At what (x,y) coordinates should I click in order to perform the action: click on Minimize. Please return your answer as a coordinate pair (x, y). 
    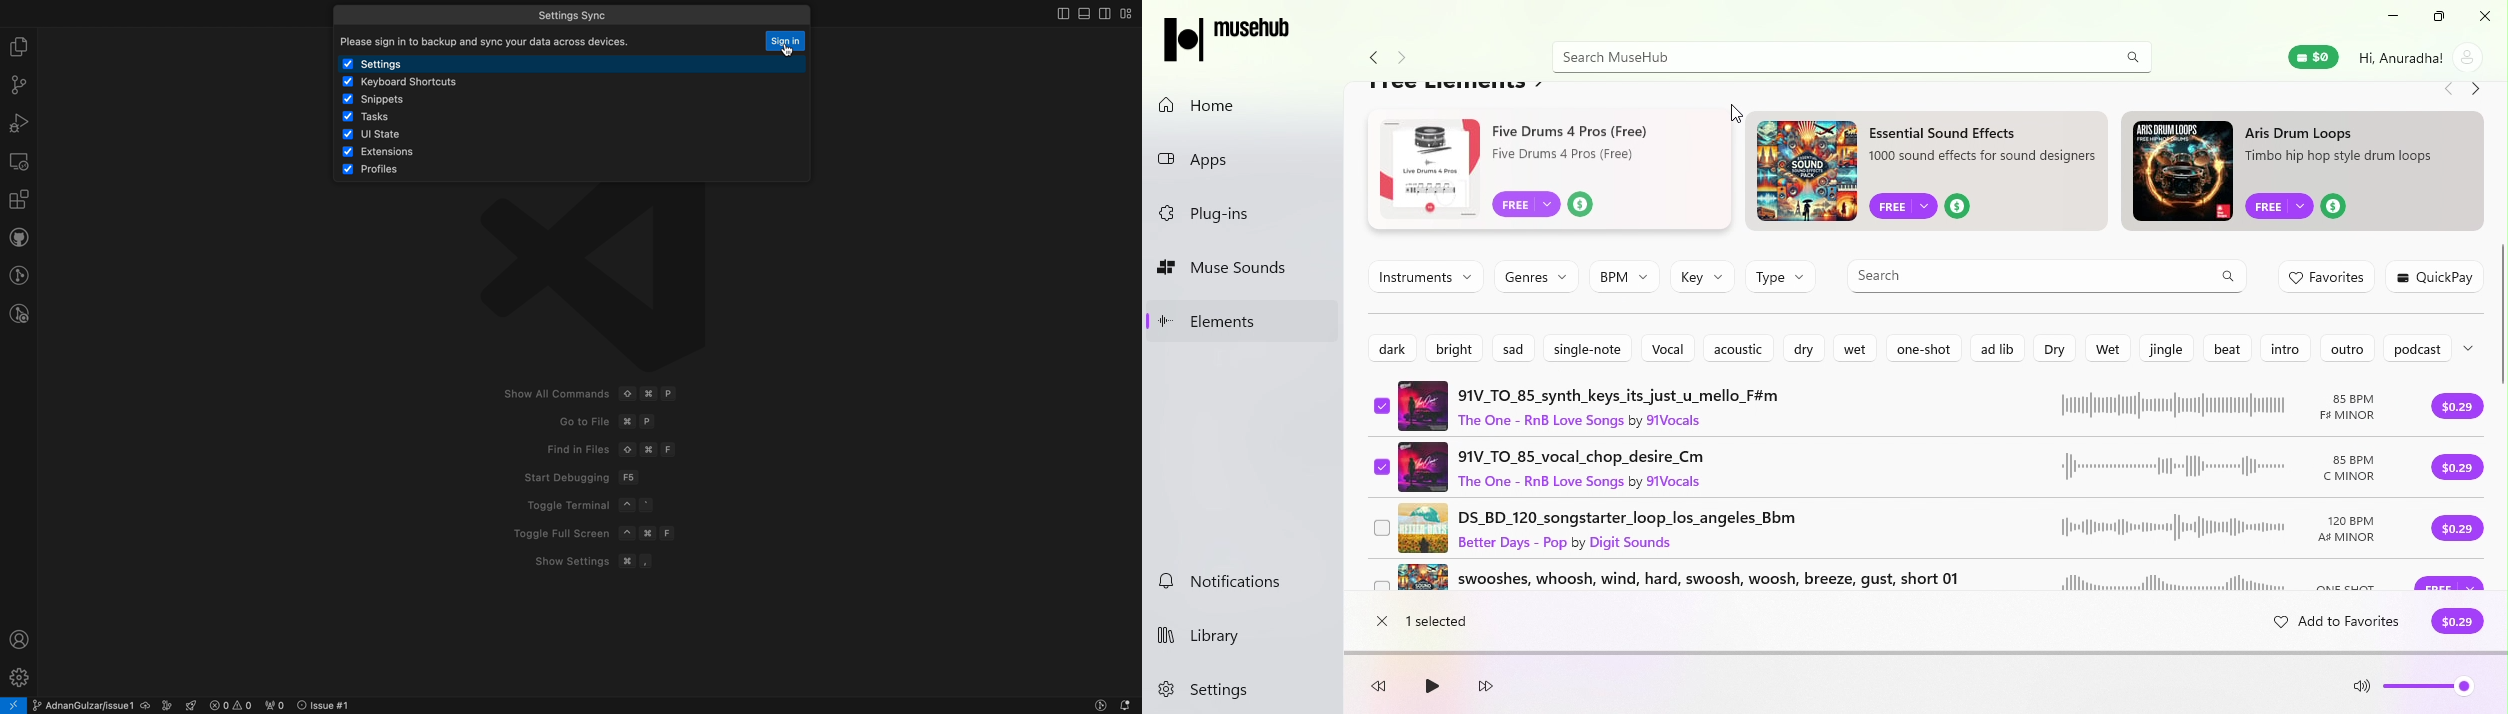
    Looking at the image, I should click on (2388, 17).